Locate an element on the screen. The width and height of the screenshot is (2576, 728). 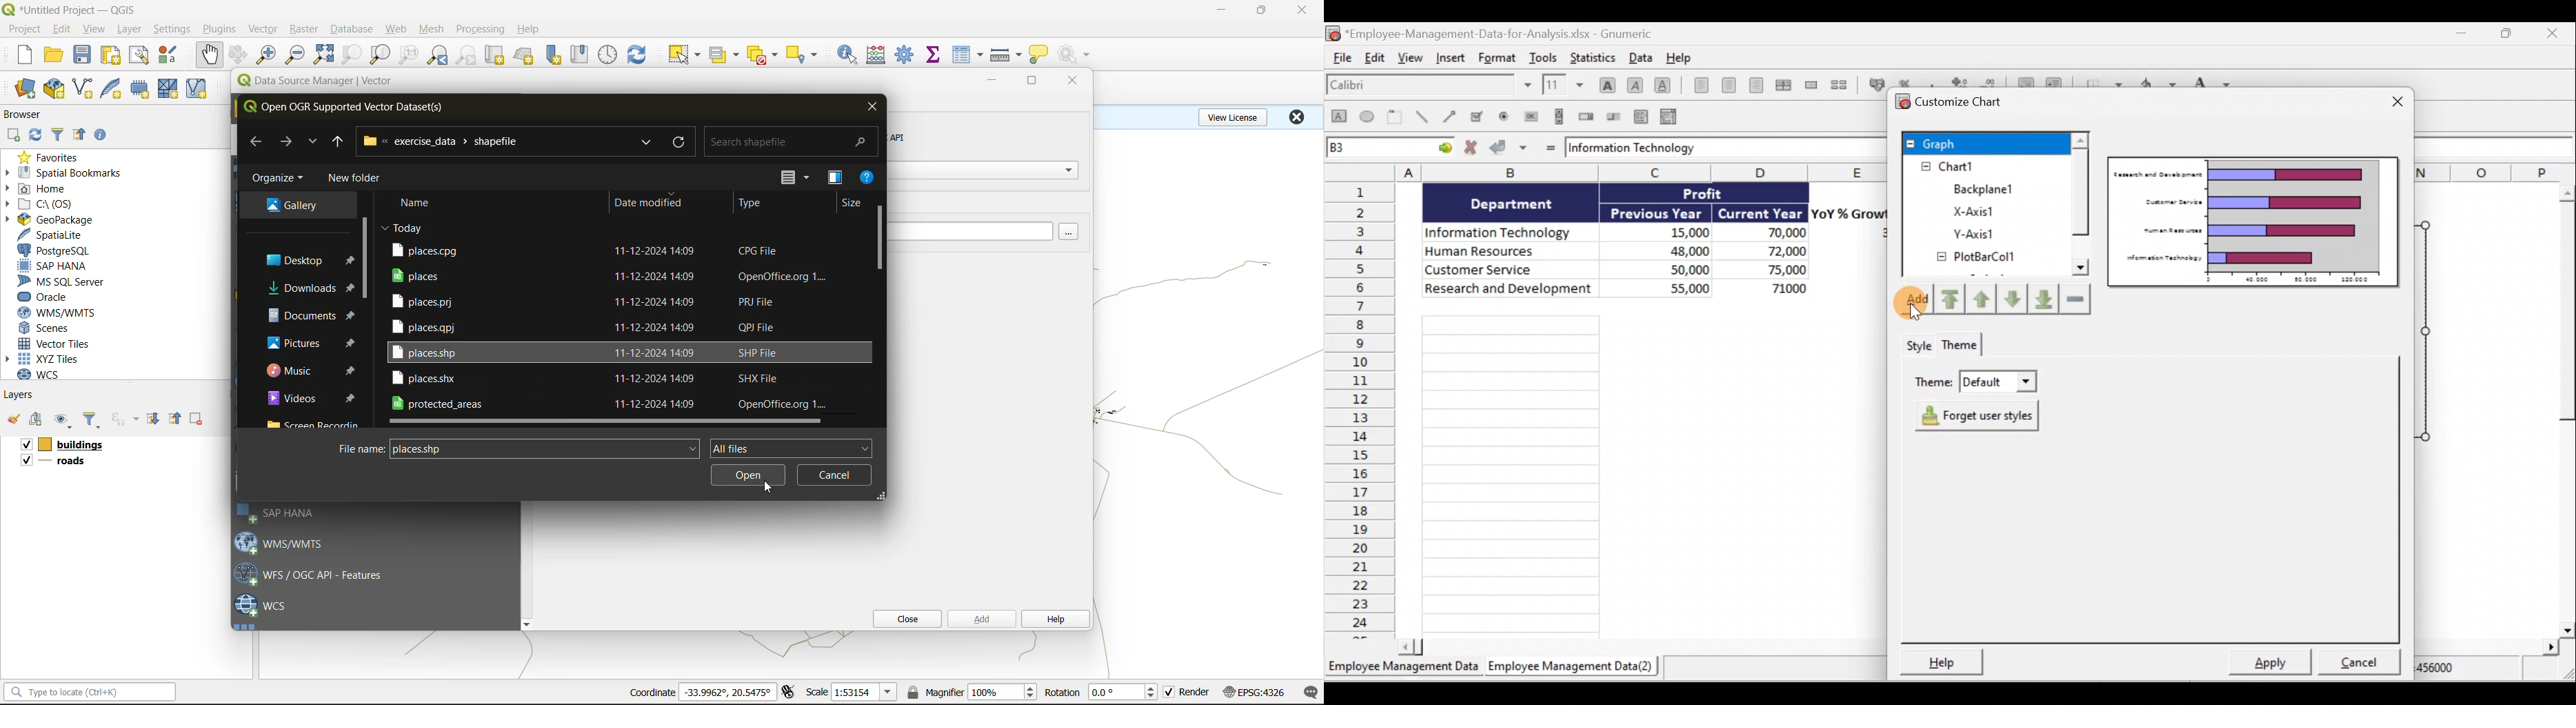
close is located at coordinates (1303, 10).